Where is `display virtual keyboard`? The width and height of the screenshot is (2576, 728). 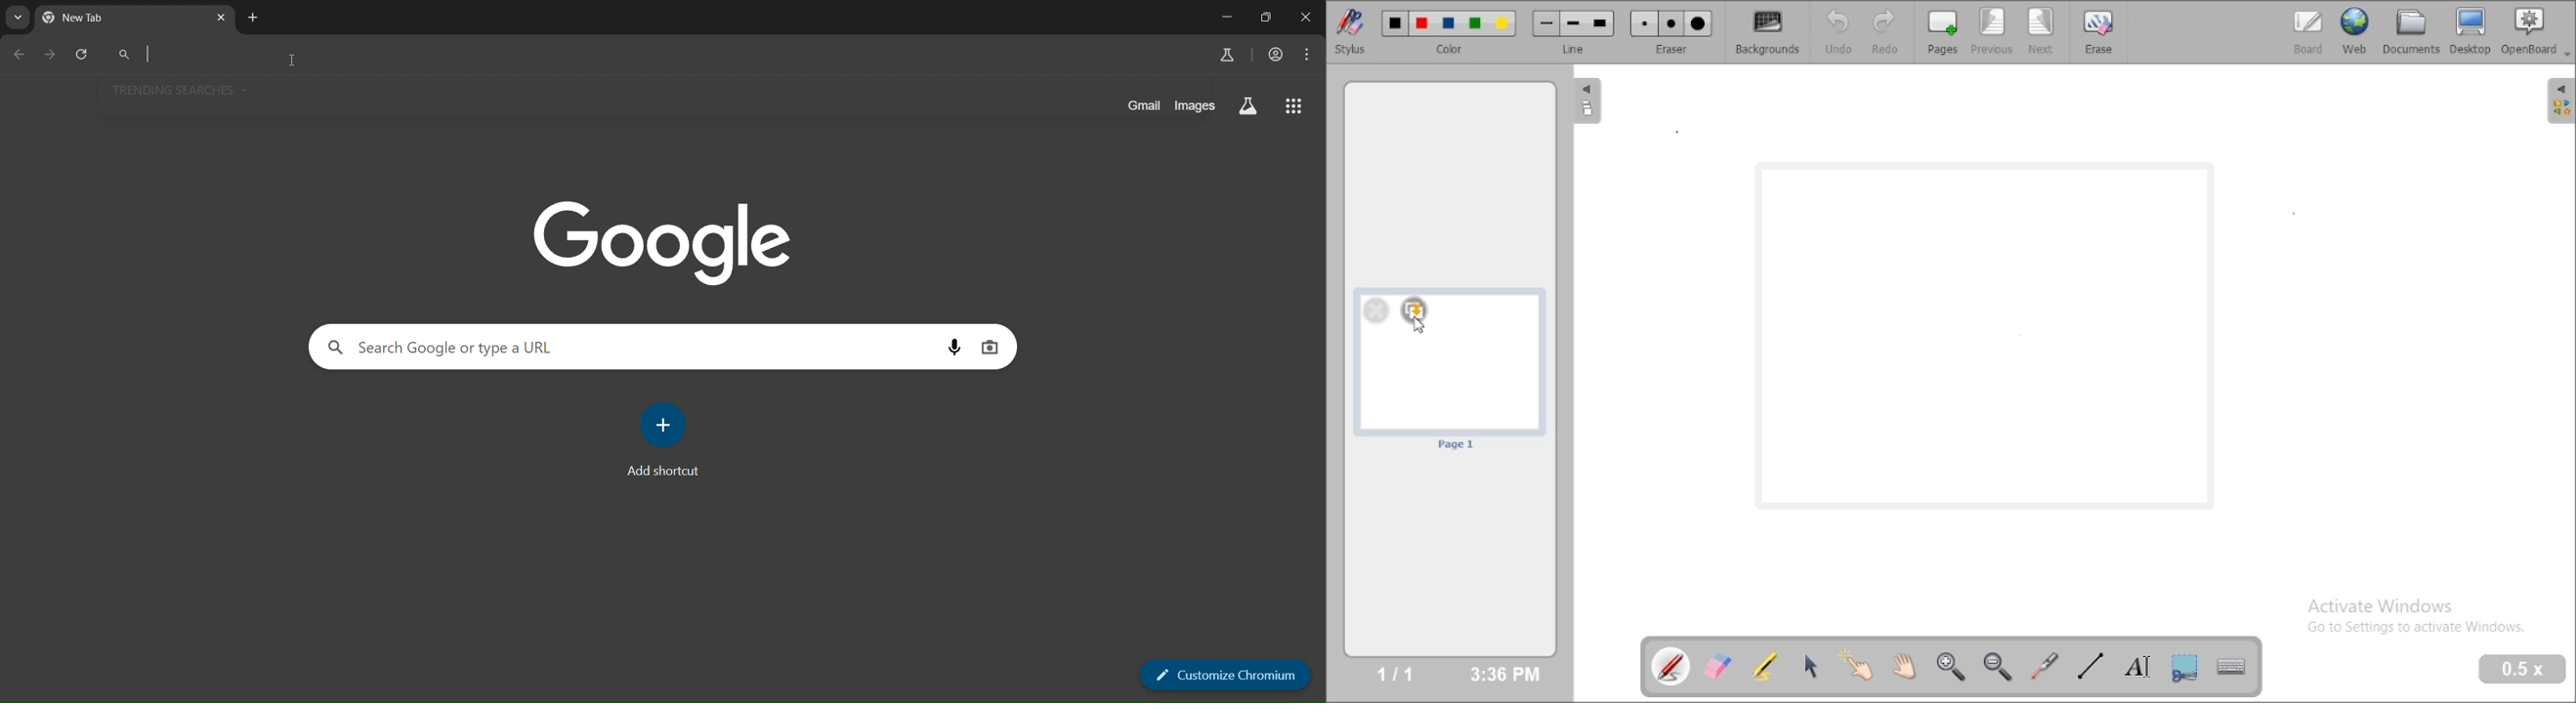 display virtual keyboard is located at coordinates (2230, 666).